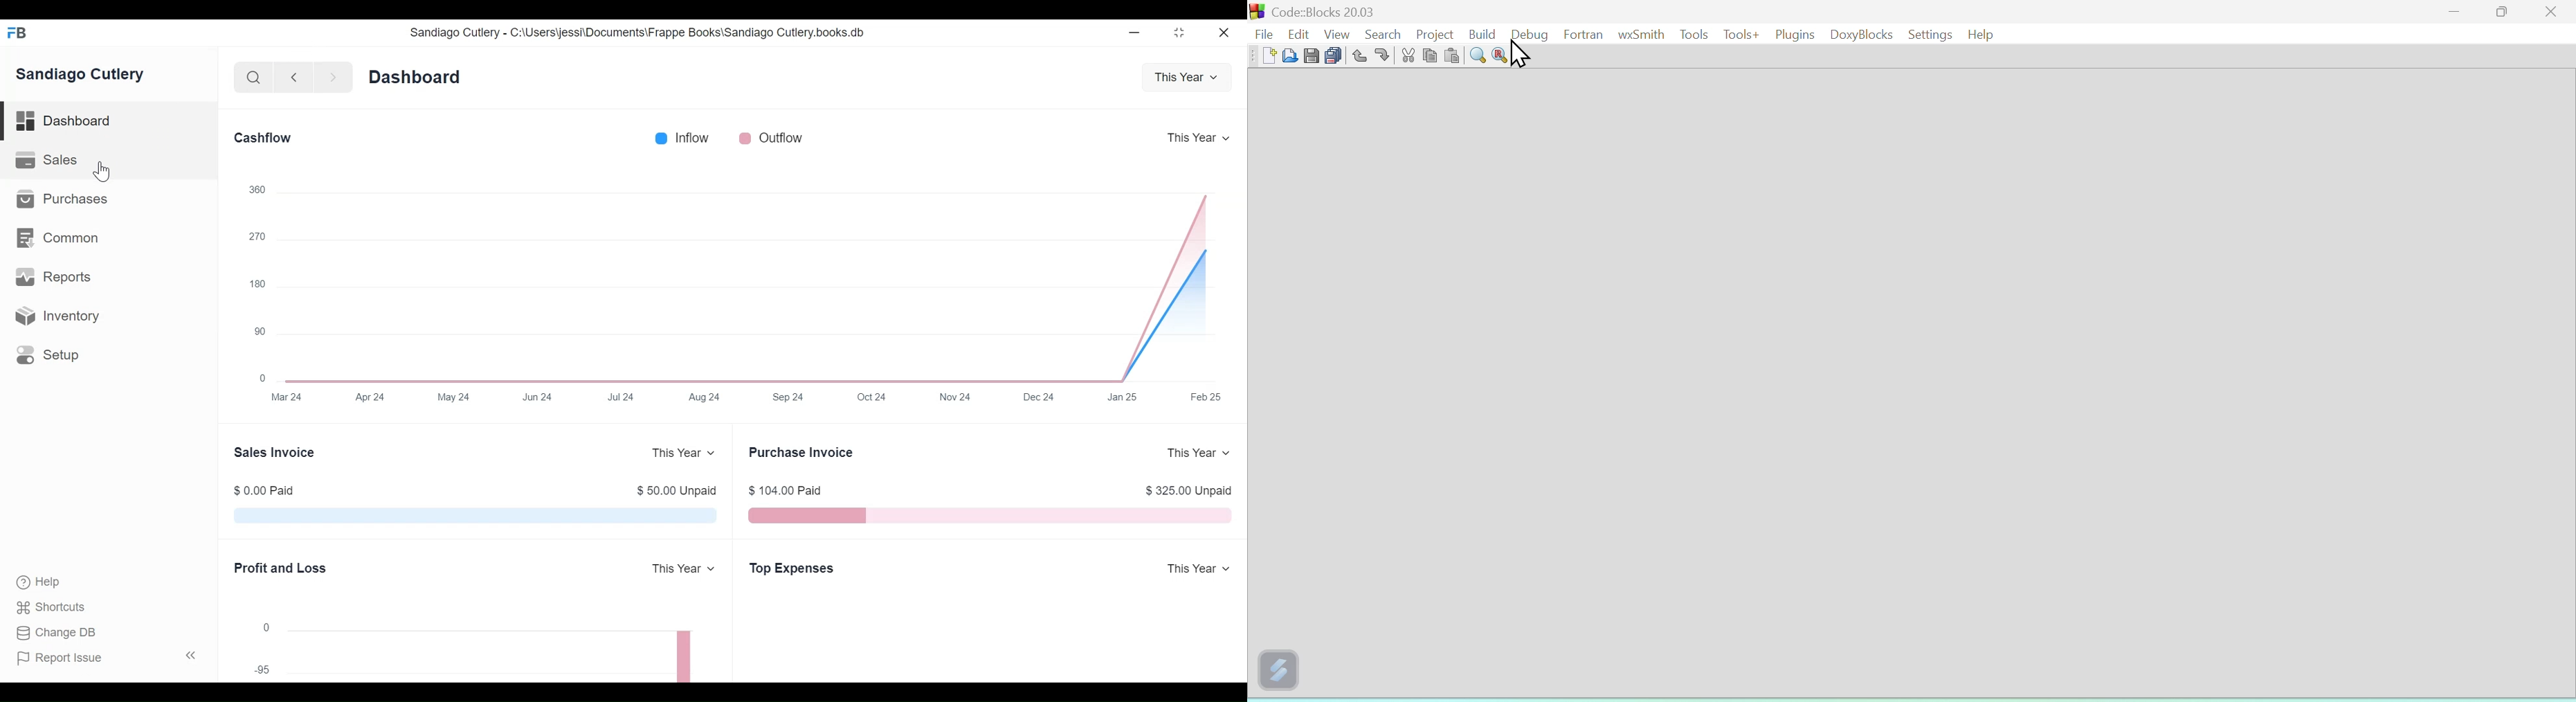  I want to click on This Year, so click(684, 453).